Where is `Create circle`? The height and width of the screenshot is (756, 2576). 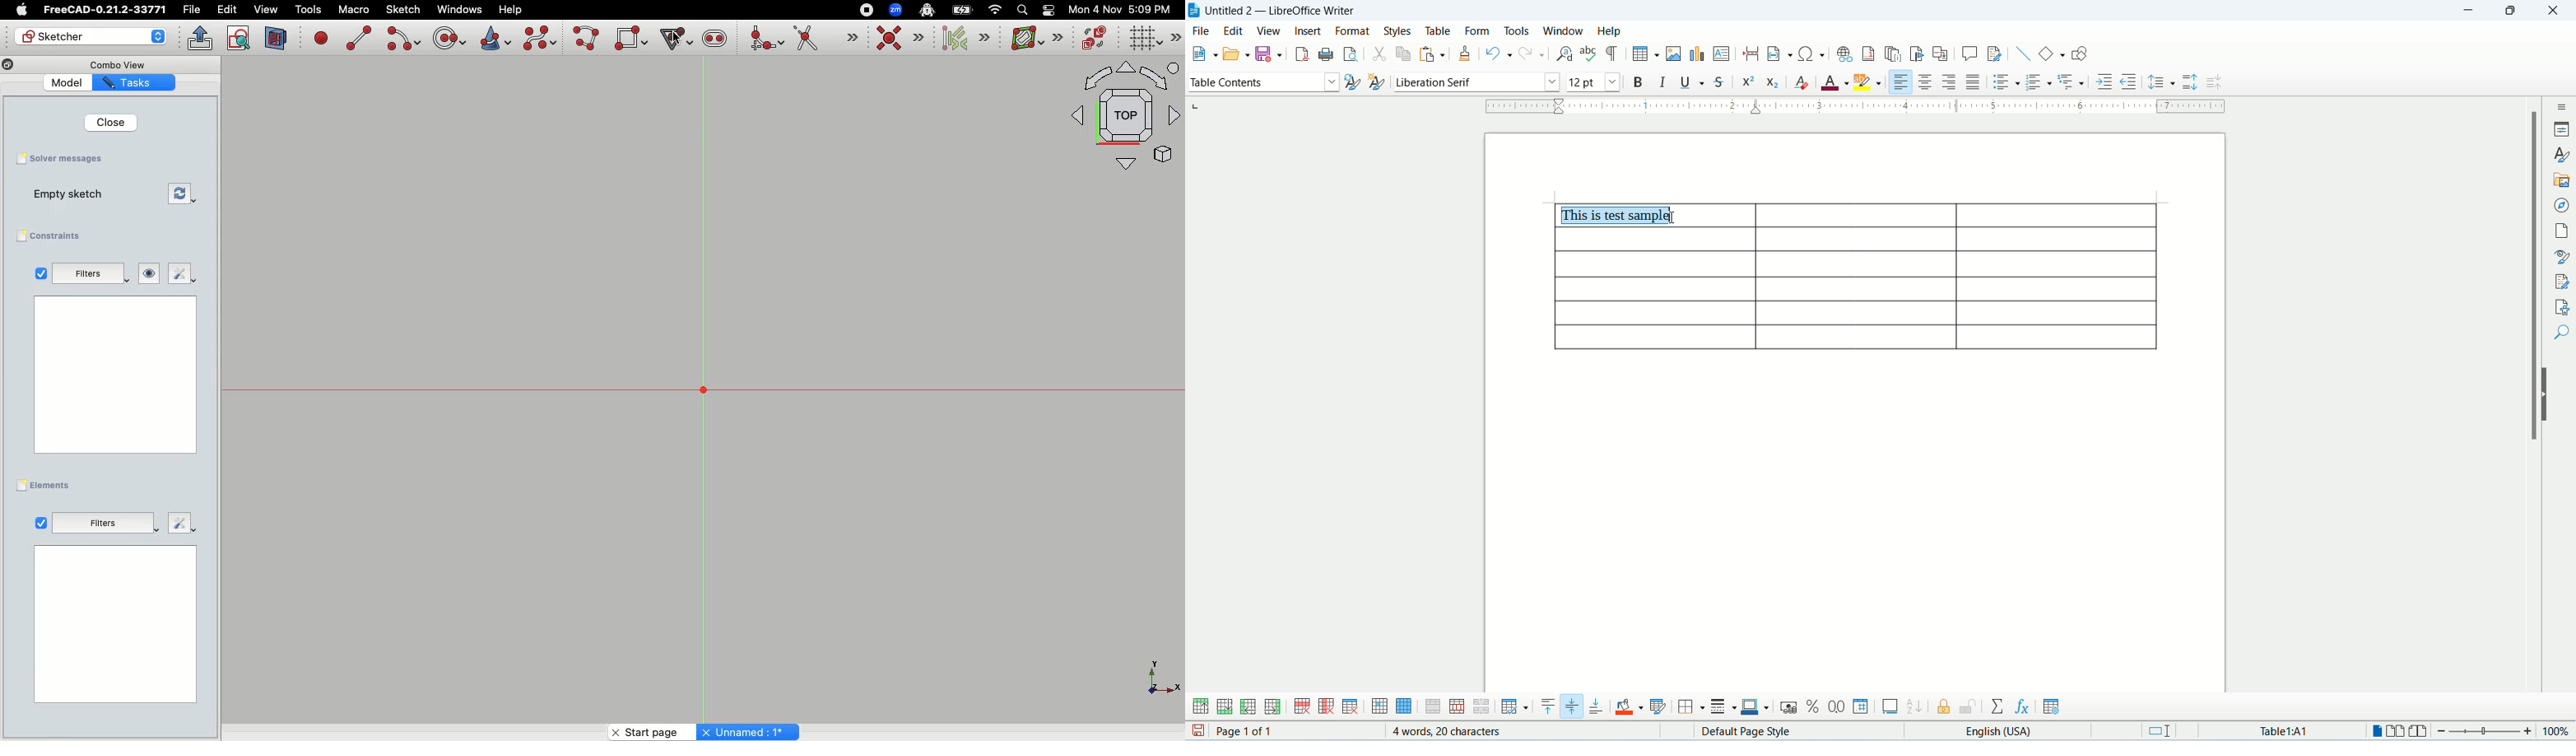
Create circle is located at coordinates (449, 36).